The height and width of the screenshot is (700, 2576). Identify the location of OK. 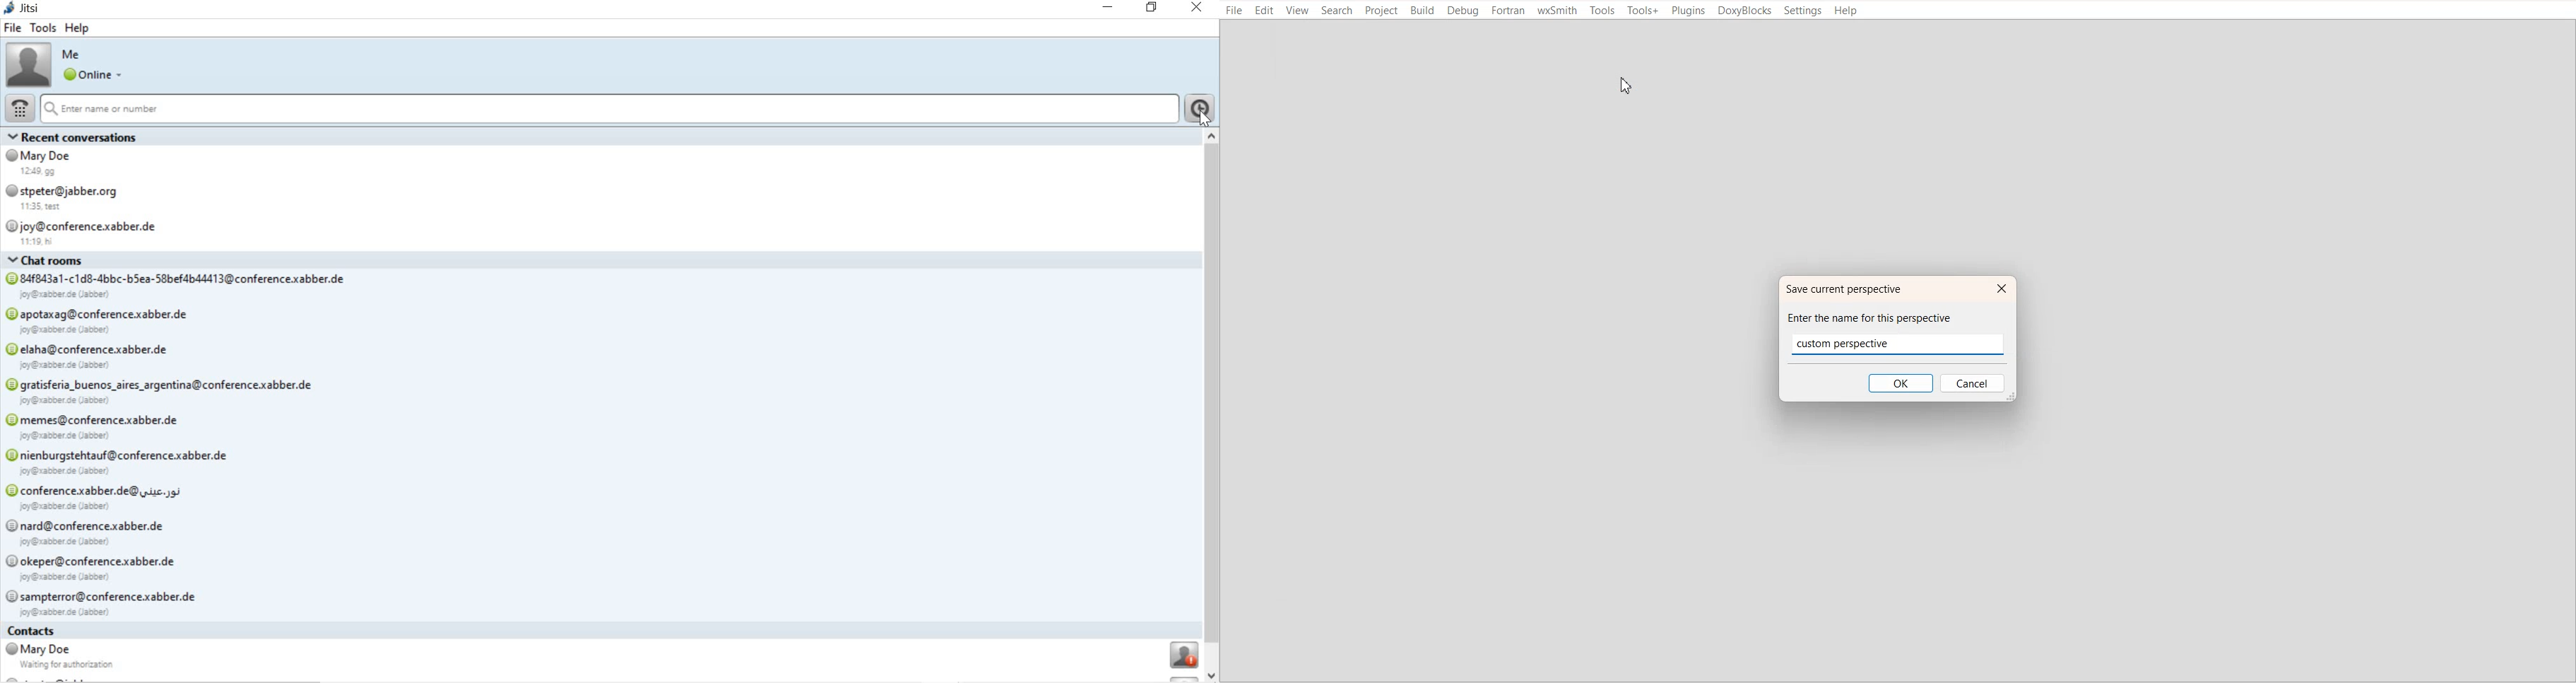
(1900, 383).